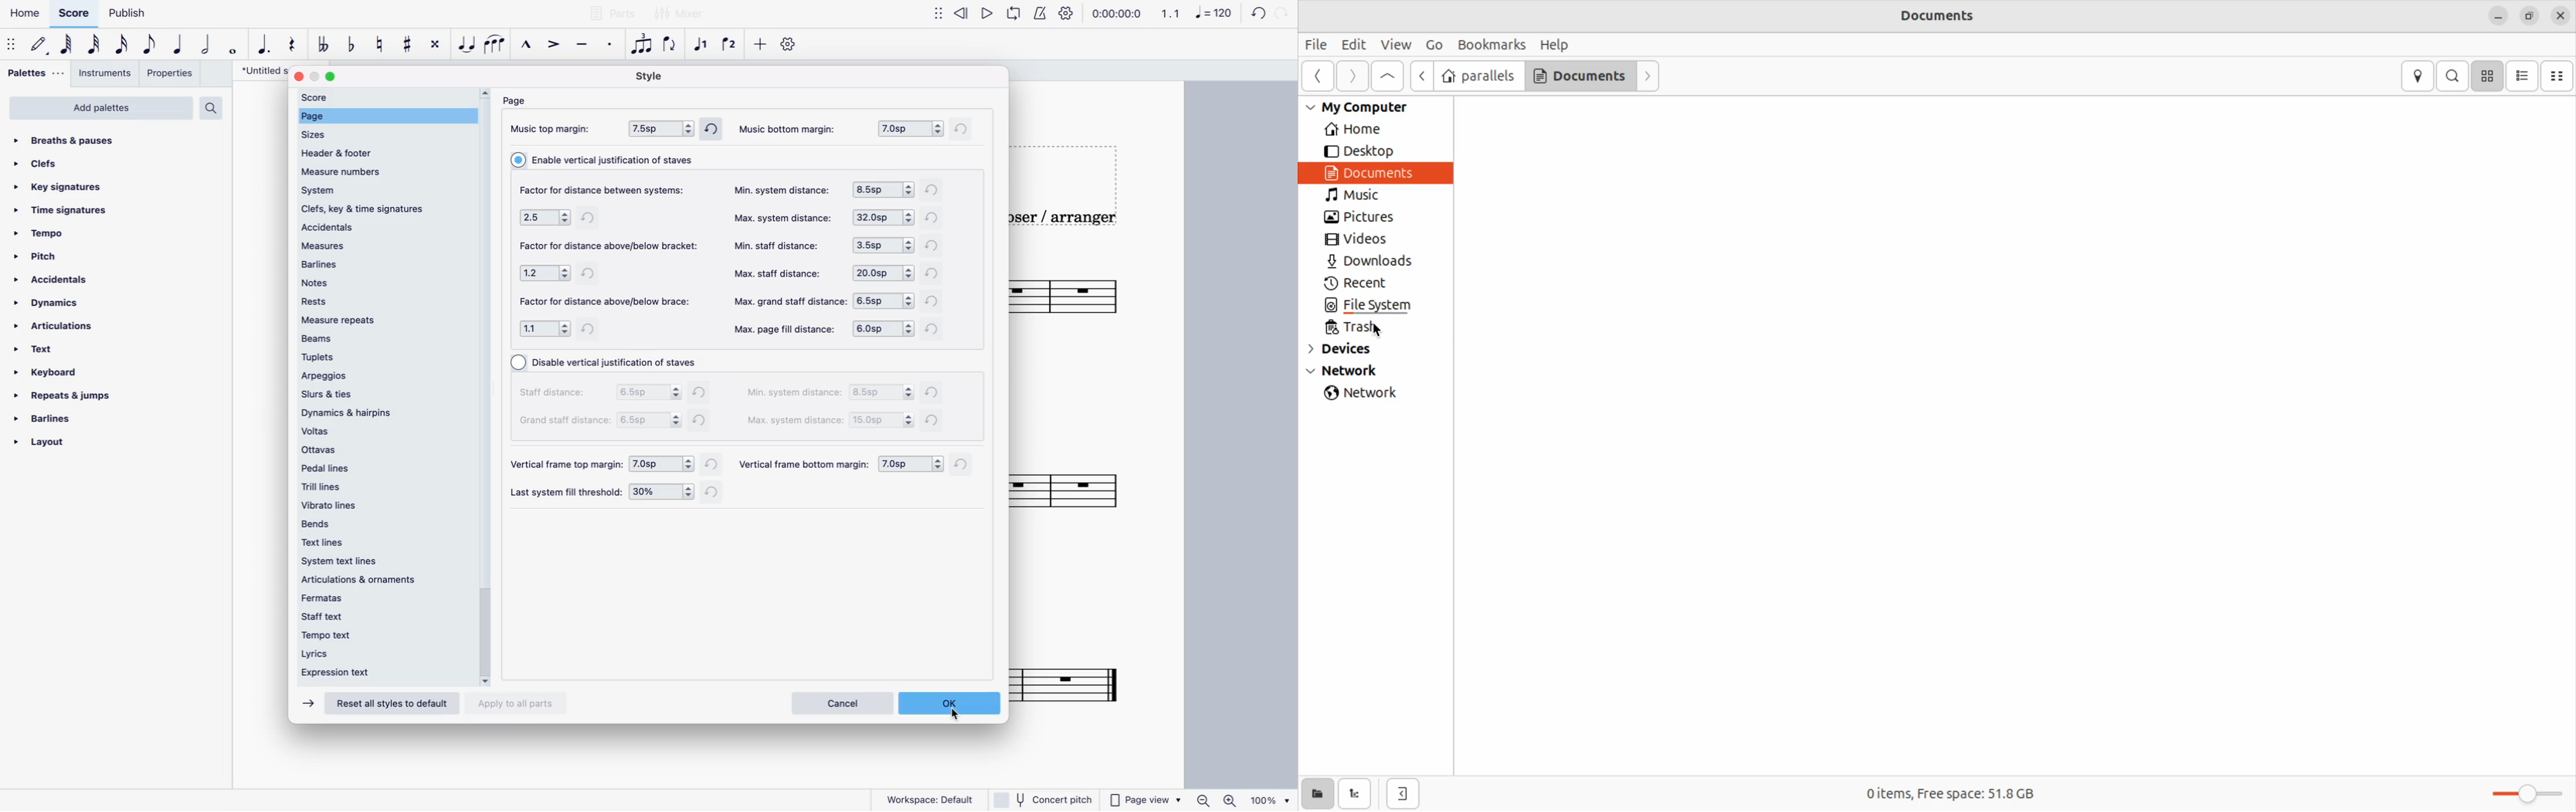  What do you see at coordinates (841, 703) in the screenshot?
I see `cancel` at bounding box center [841, 703].